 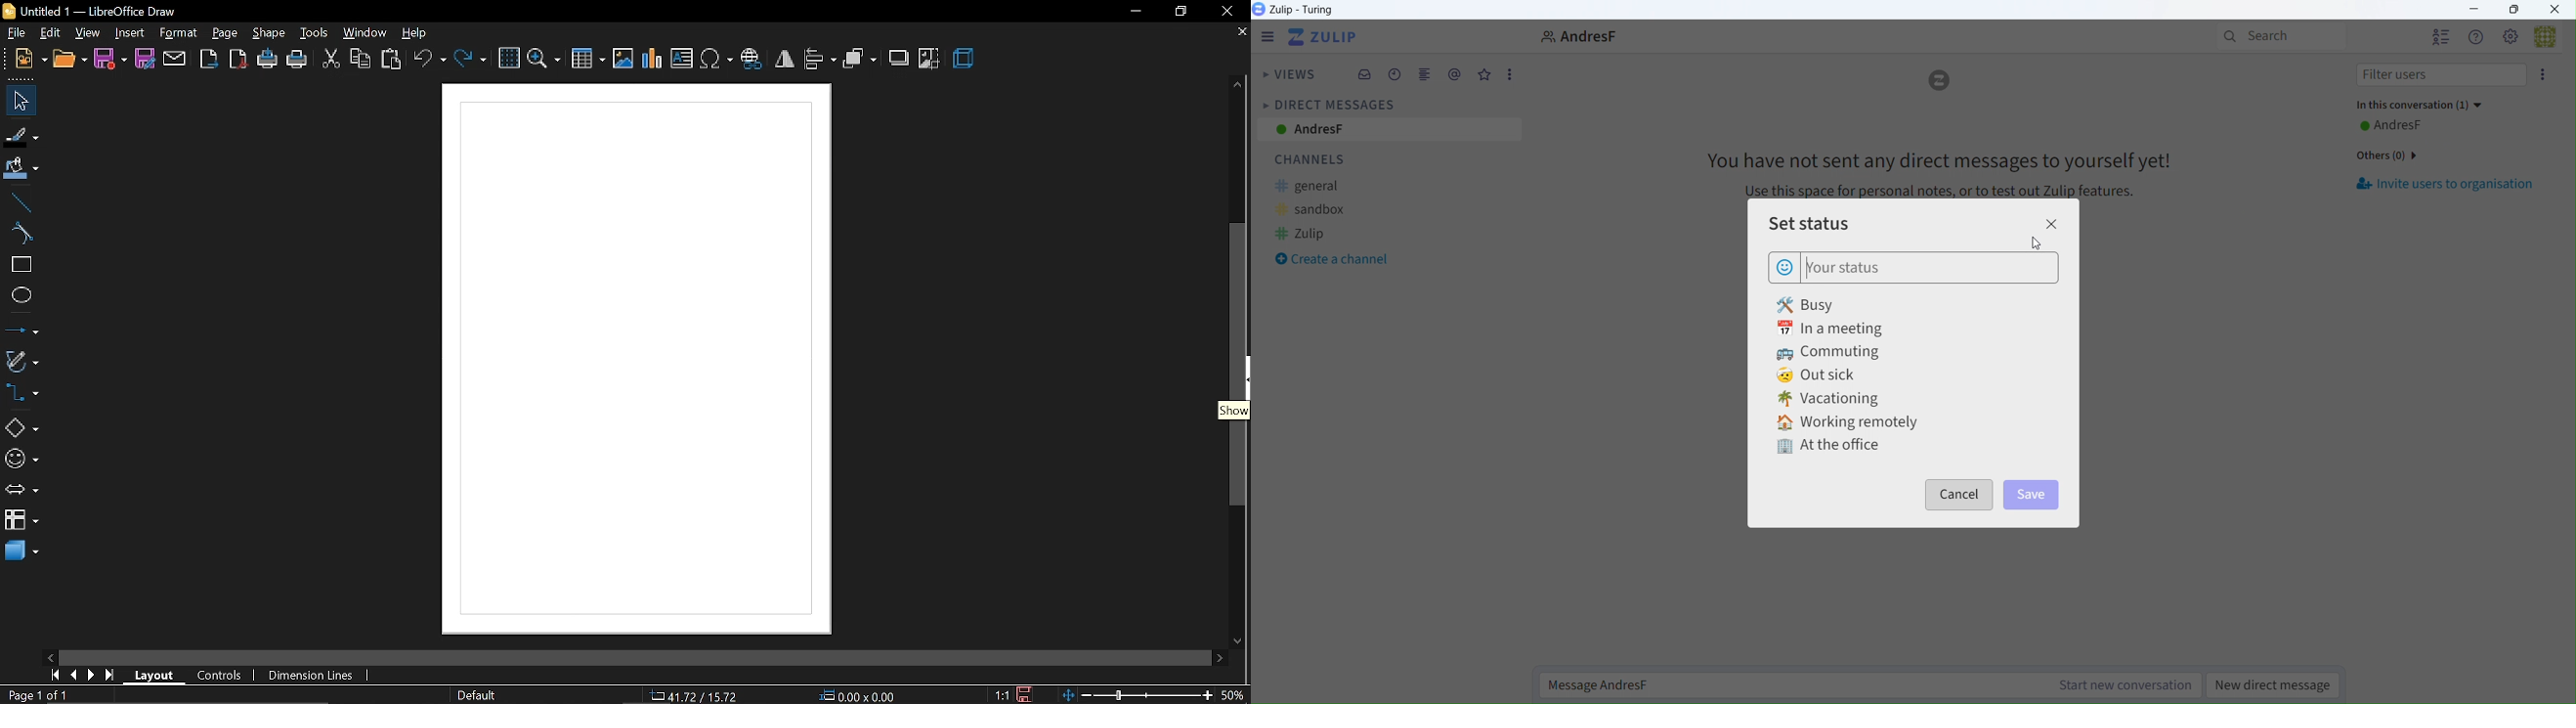 What do you see at coordinates (2035, 495) in the screenshot?
I see `Save` at bounding box center [2035, 495].